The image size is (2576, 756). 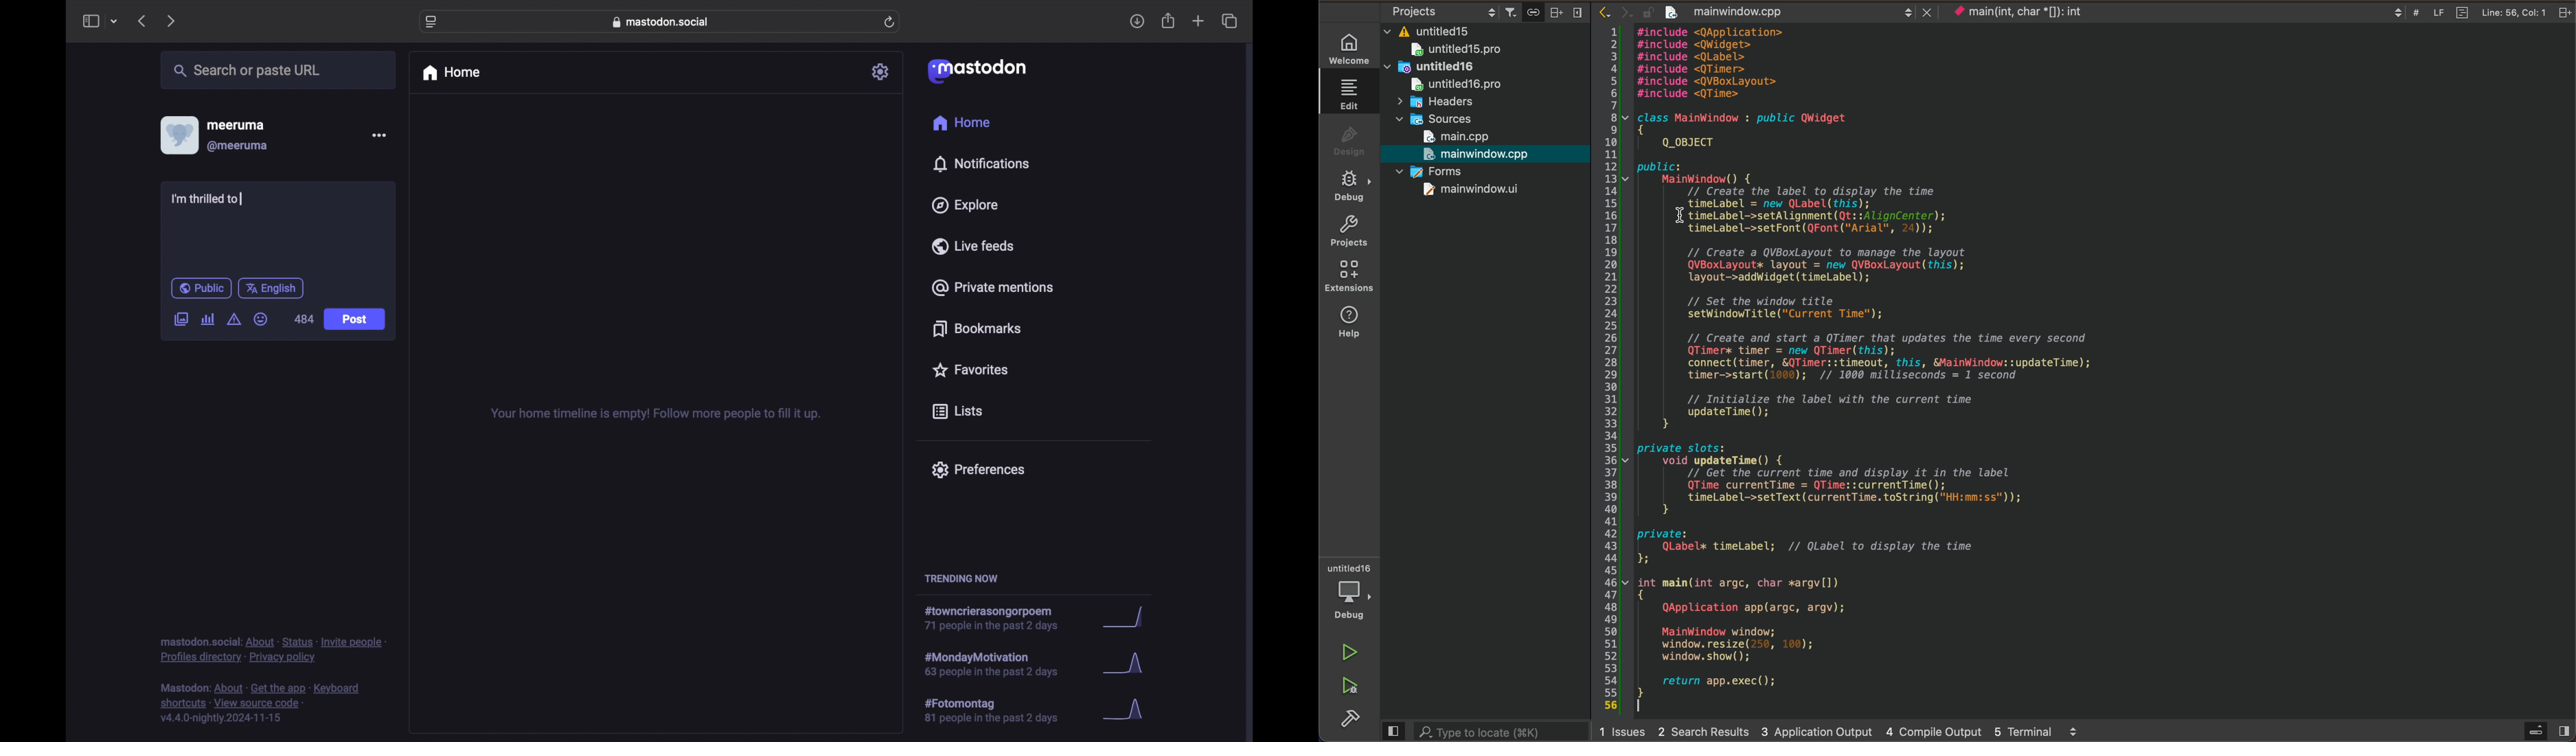 I want to click on next, so click(x=170, y=22).